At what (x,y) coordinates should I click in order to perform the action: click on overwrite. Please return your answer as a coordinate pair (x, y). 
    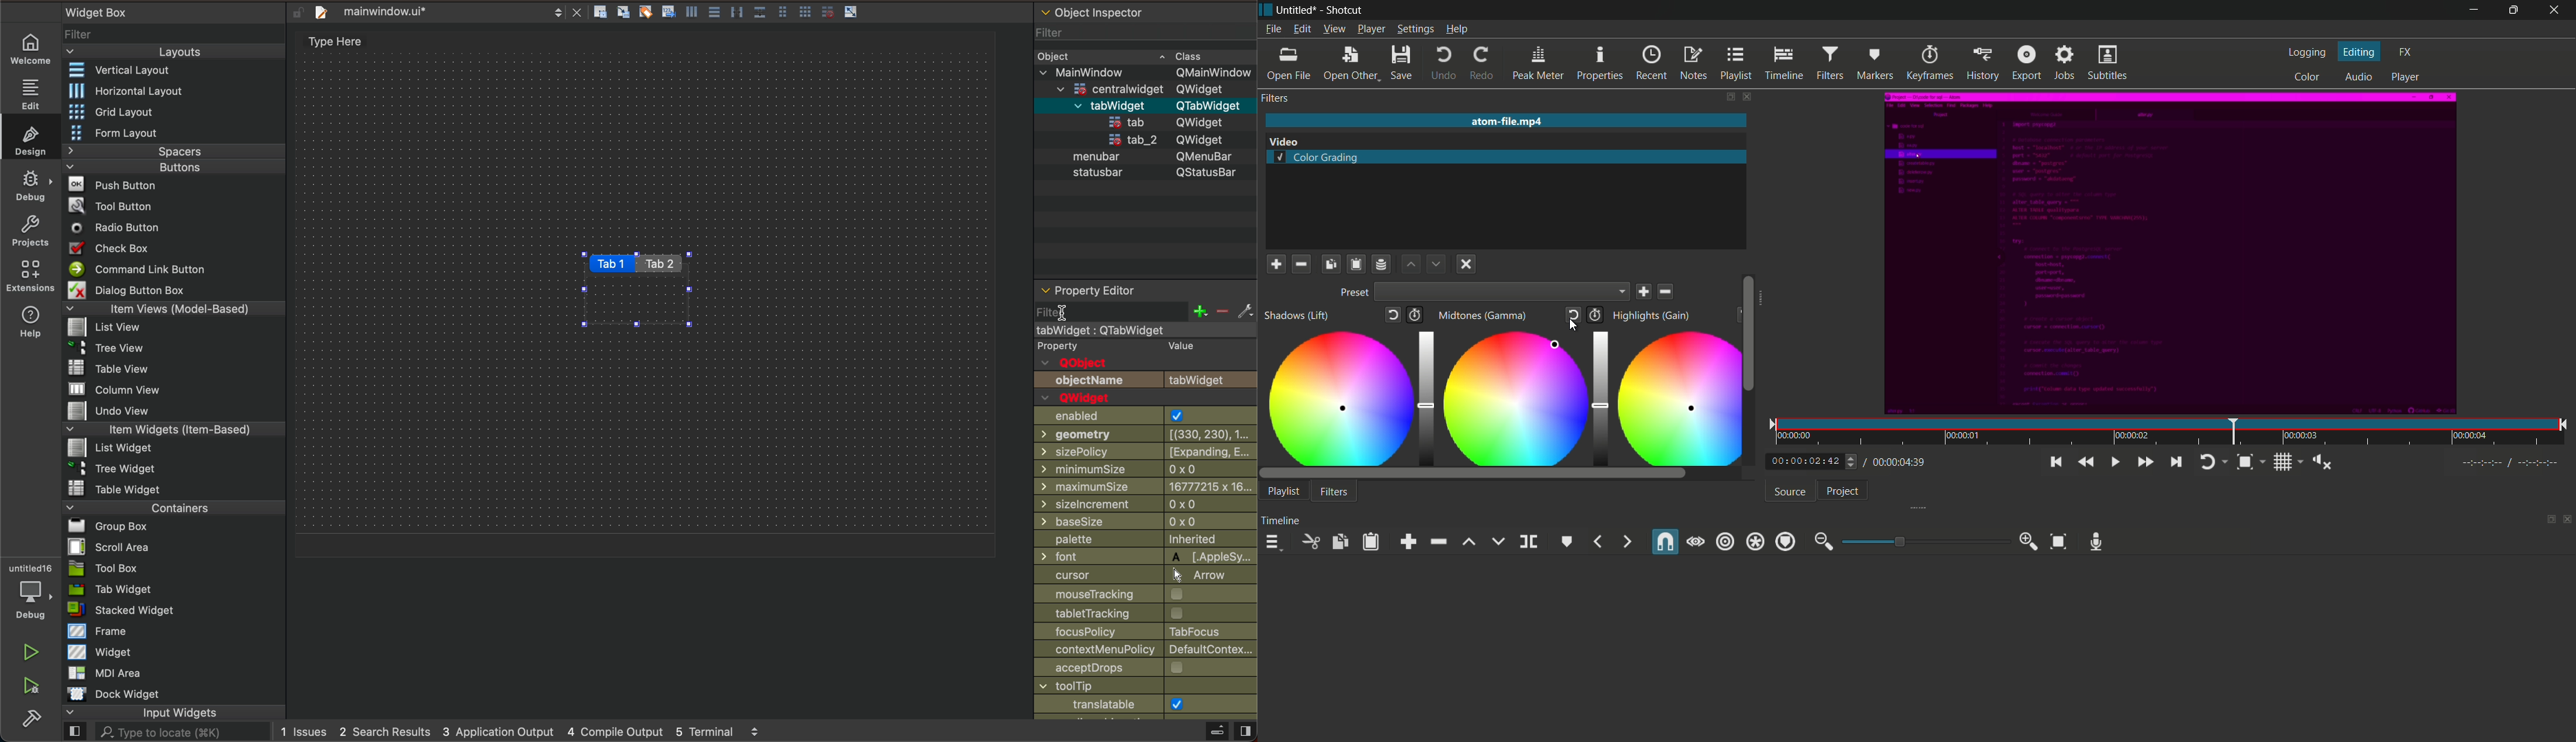
    Looking at the image, I should click on (1497, 541).